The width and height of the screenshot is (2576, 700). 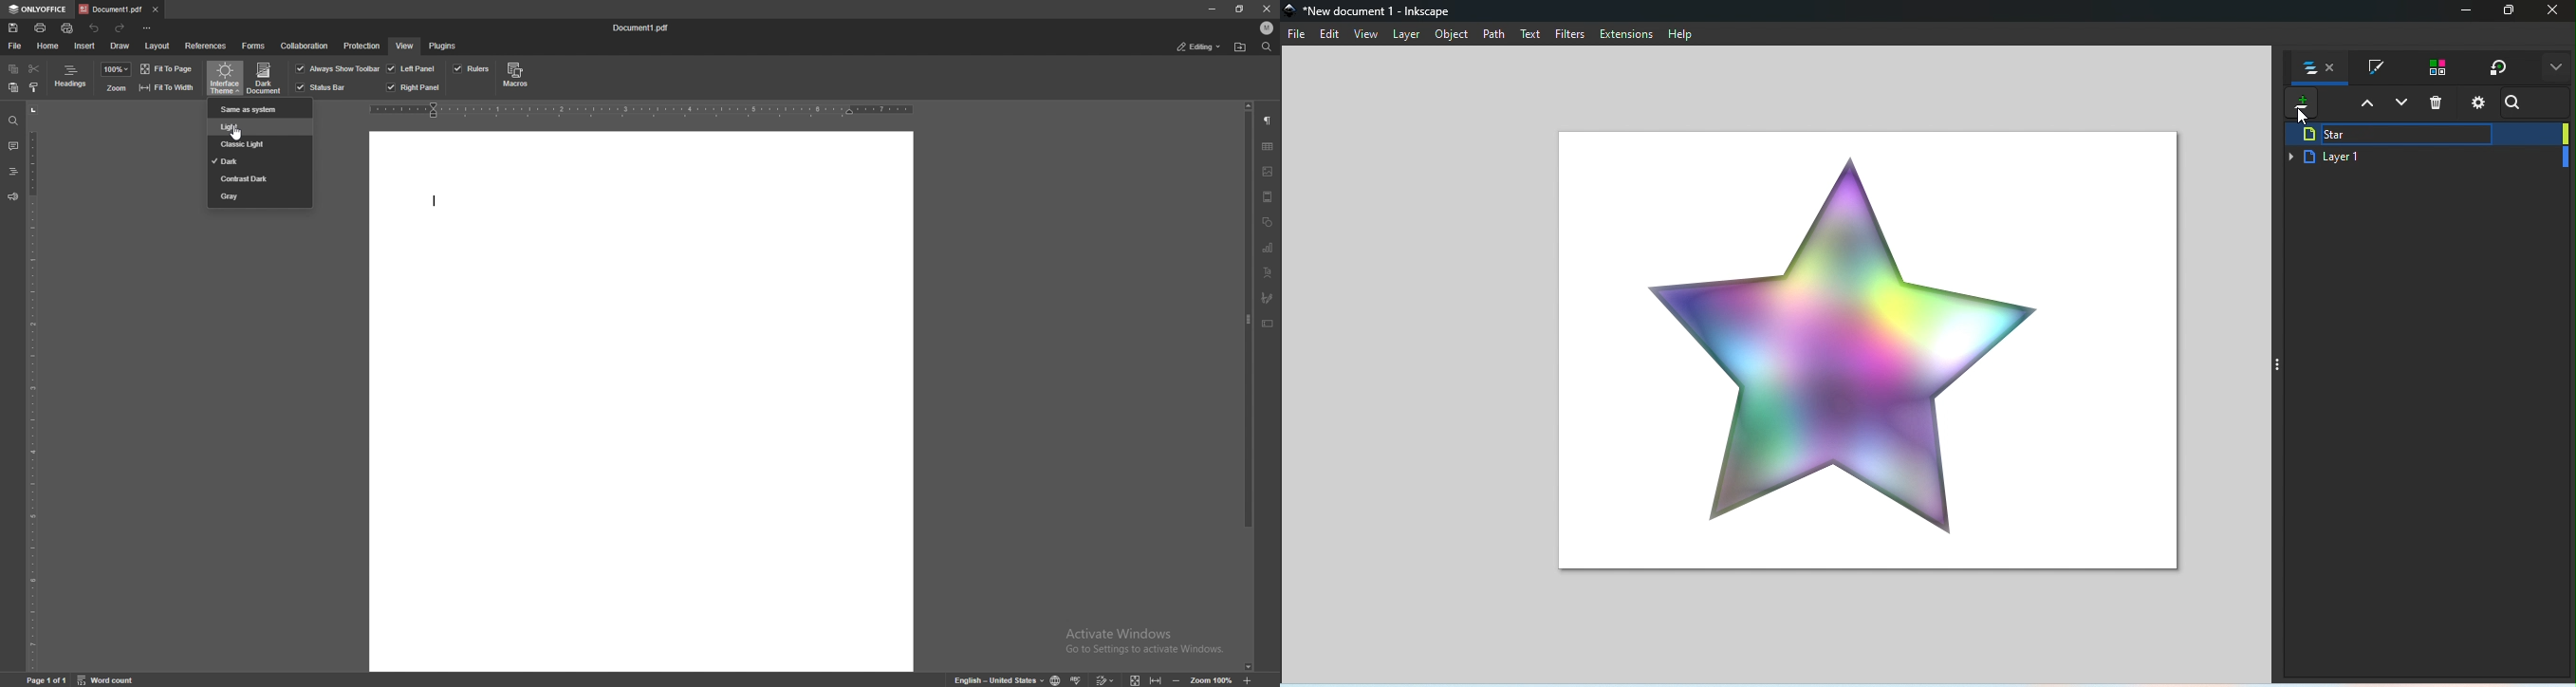 I want to click on classic light, so click(x=258, y=145).